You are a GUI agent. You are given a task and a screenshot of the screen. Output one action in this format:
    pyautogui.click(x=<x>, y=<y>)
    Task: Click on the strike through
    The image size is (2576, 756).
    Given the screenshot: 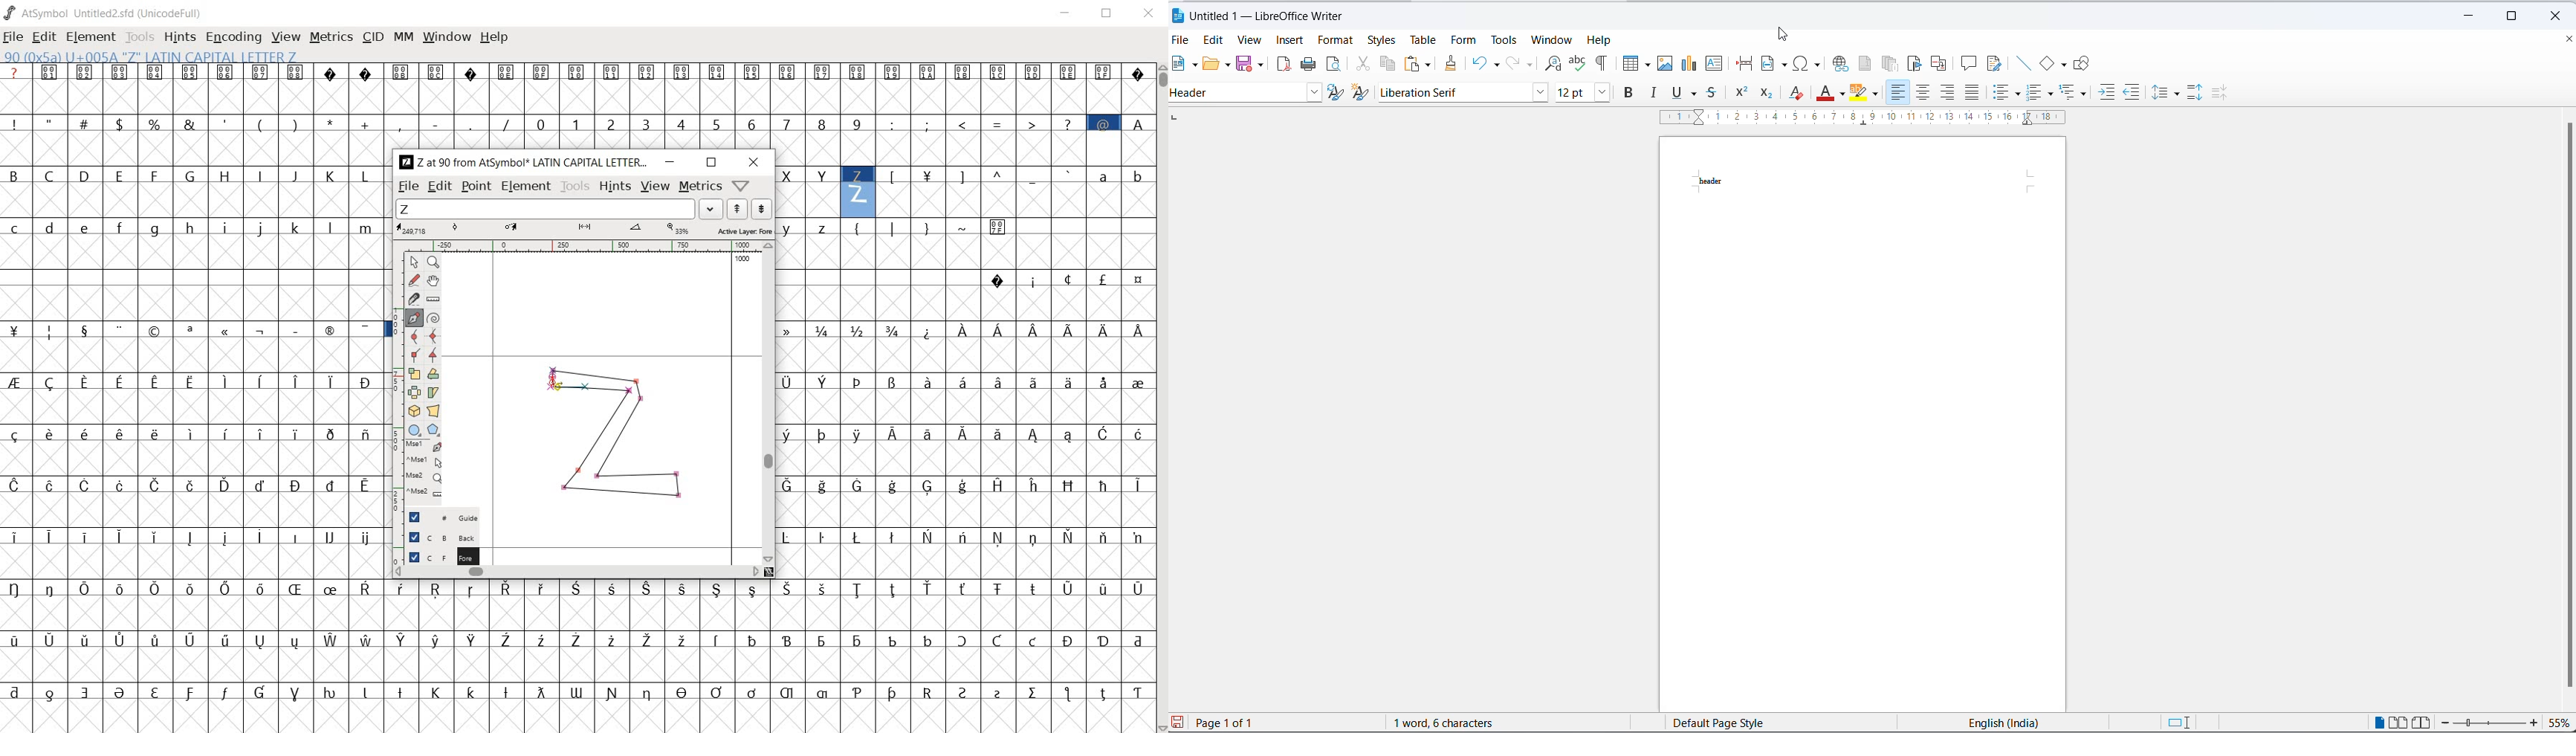 What is the action you would take?
    pyautogui.click(x=1712, y=94)
    